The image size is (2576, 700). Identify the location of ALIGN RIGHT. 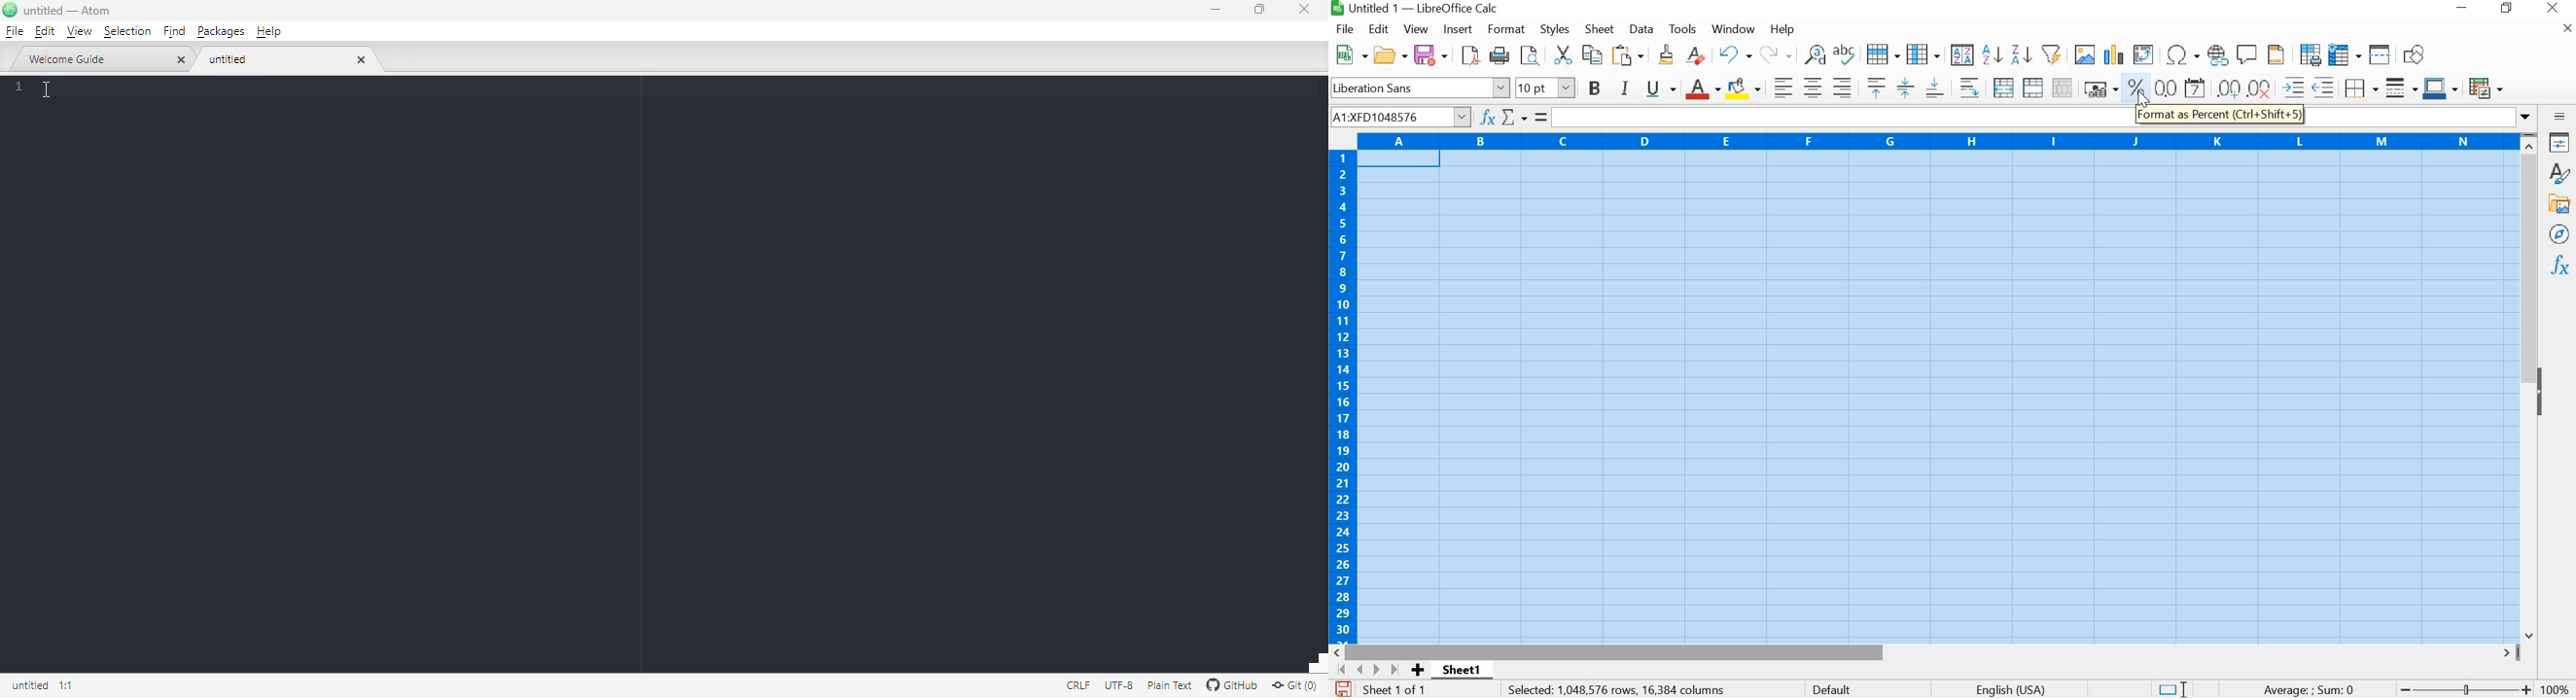
(1971, 88).